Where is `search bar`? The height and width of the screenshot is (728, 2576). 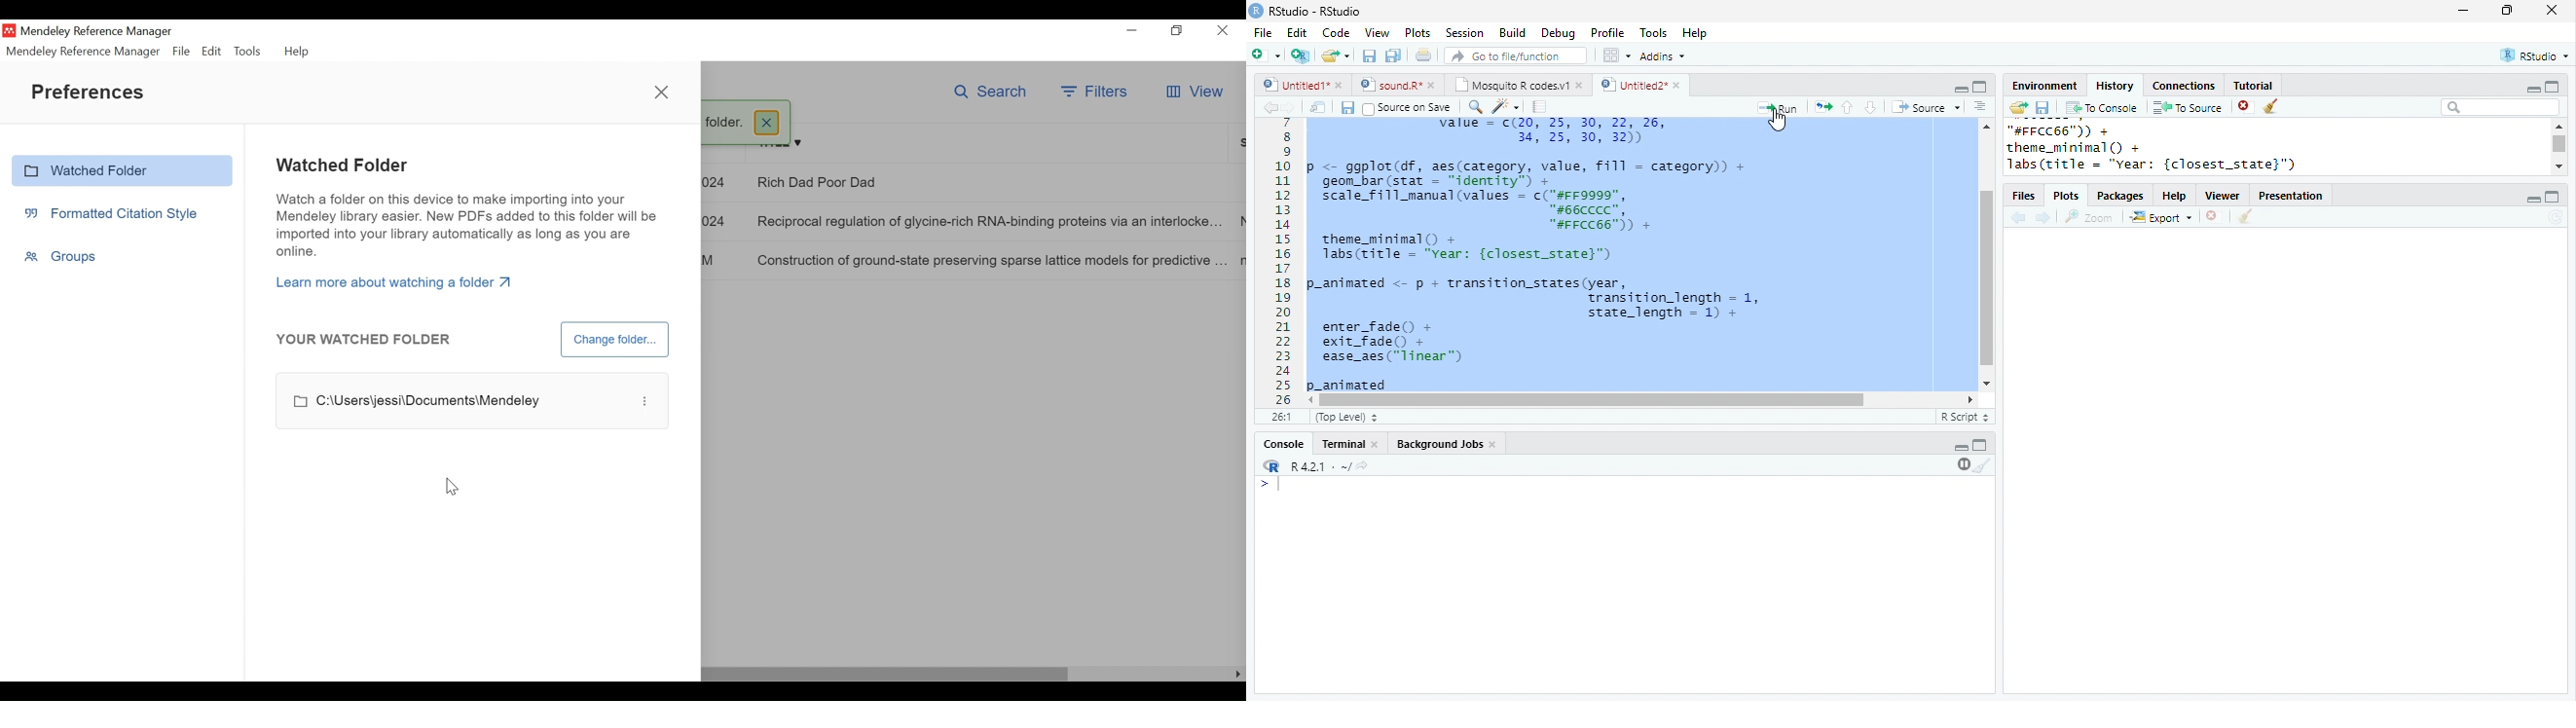
search bar is located at coordinates (2500, 107).